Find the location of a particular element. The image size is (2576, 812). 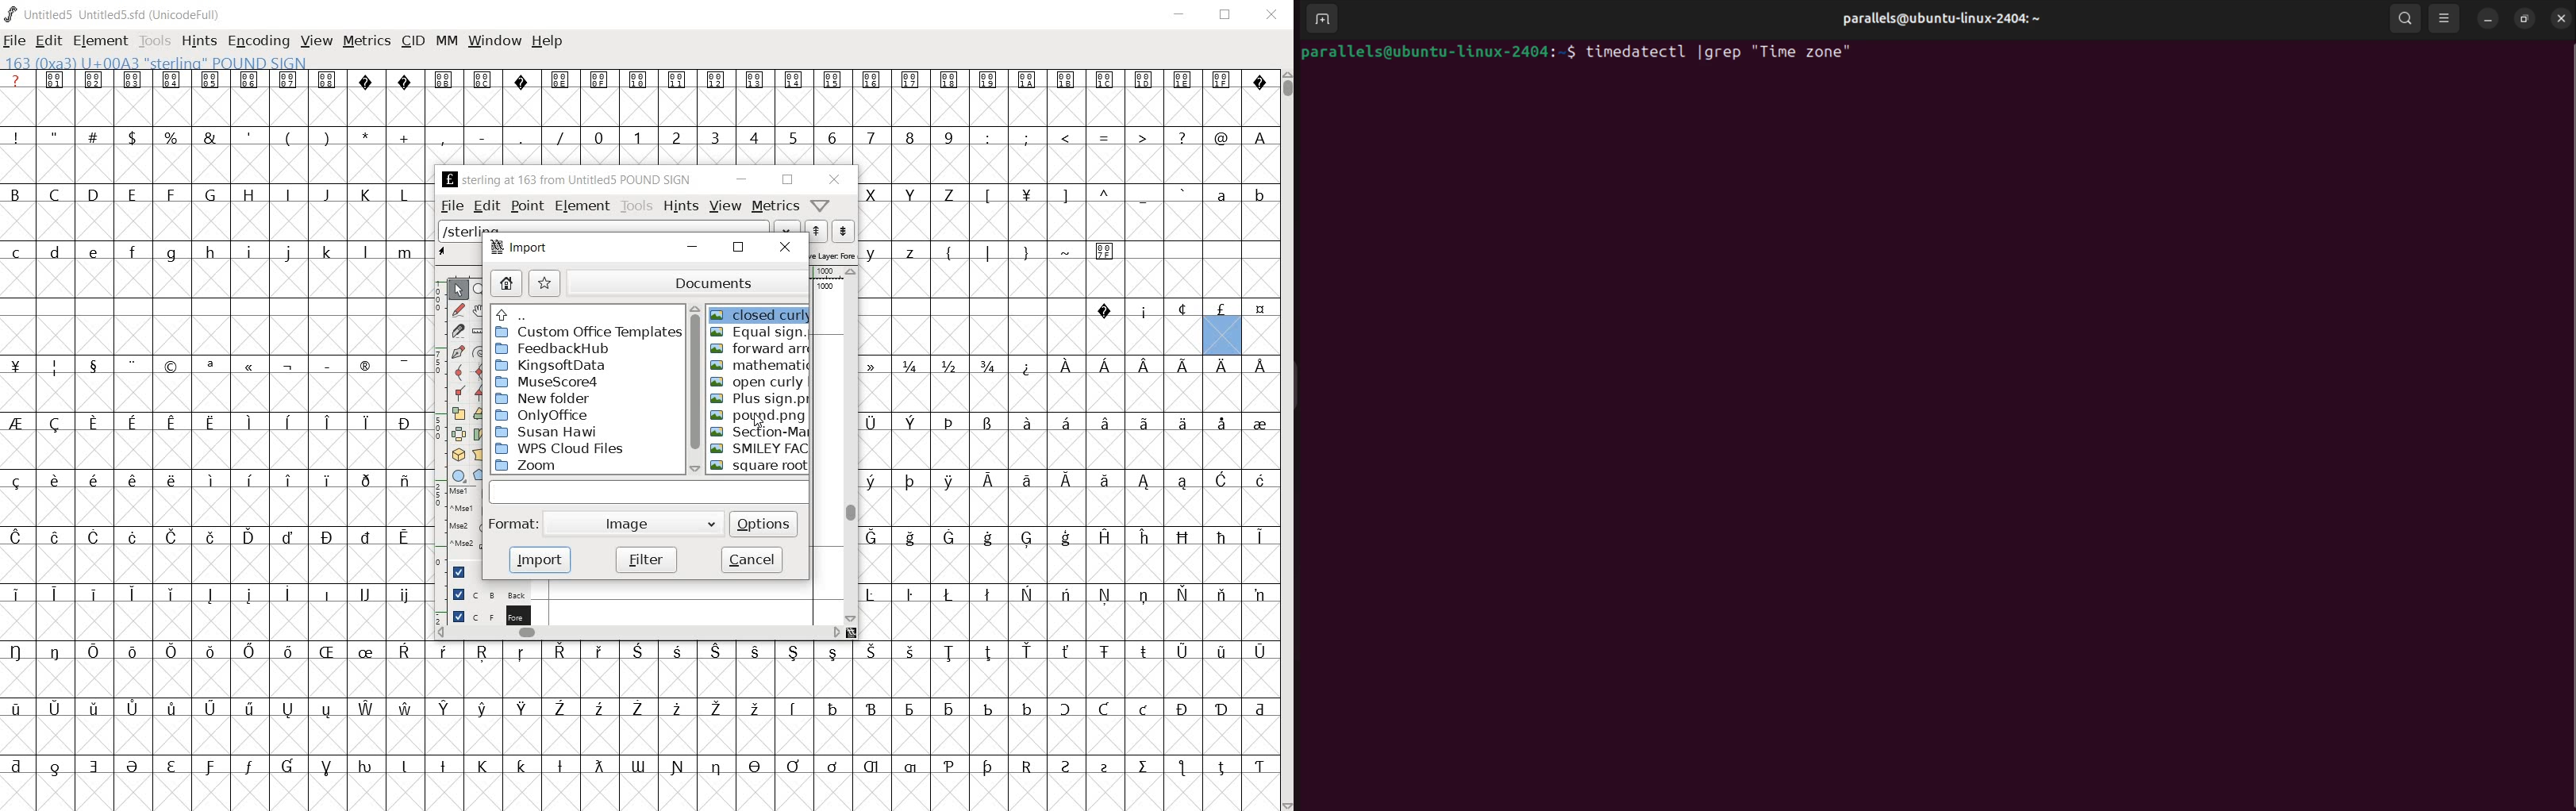

Symbol is located at coordinates (598, 709).